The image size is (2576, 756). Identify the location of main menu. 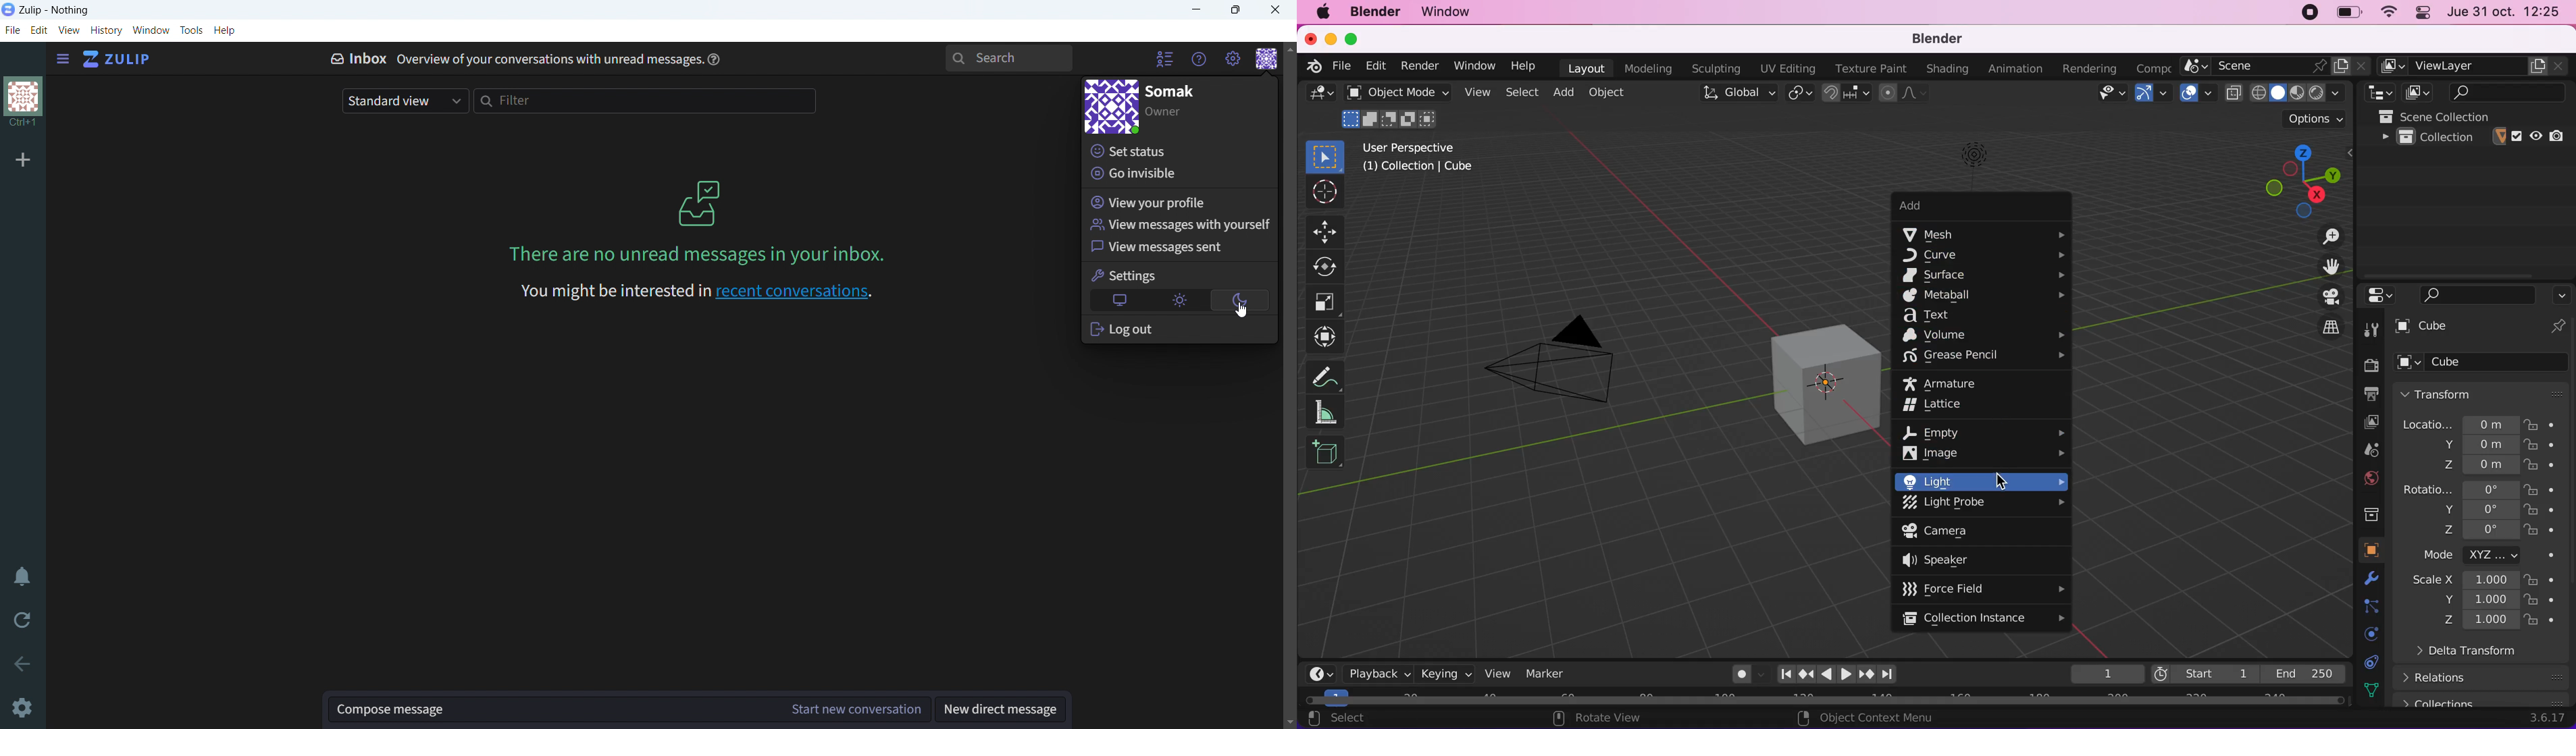
(1234, 57).